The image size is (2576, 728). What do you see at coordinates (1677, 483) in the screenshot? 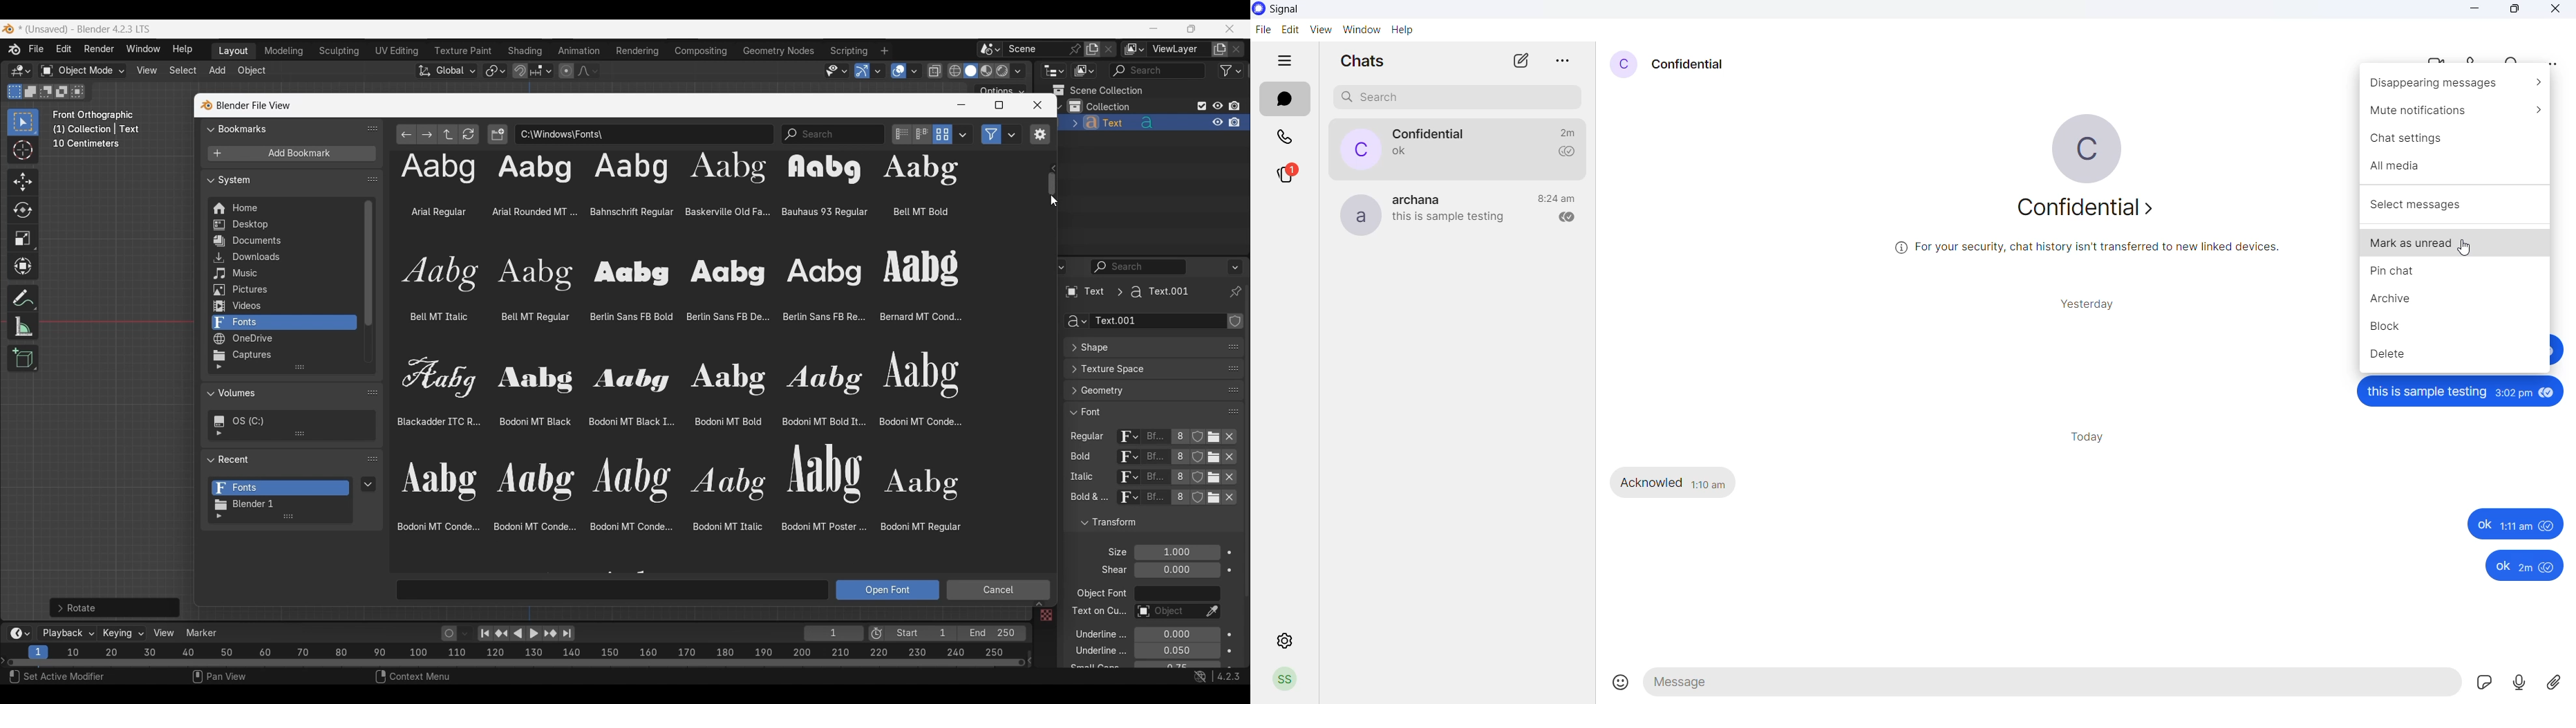
I see `received messages ` at bounding box center [1677, 483].